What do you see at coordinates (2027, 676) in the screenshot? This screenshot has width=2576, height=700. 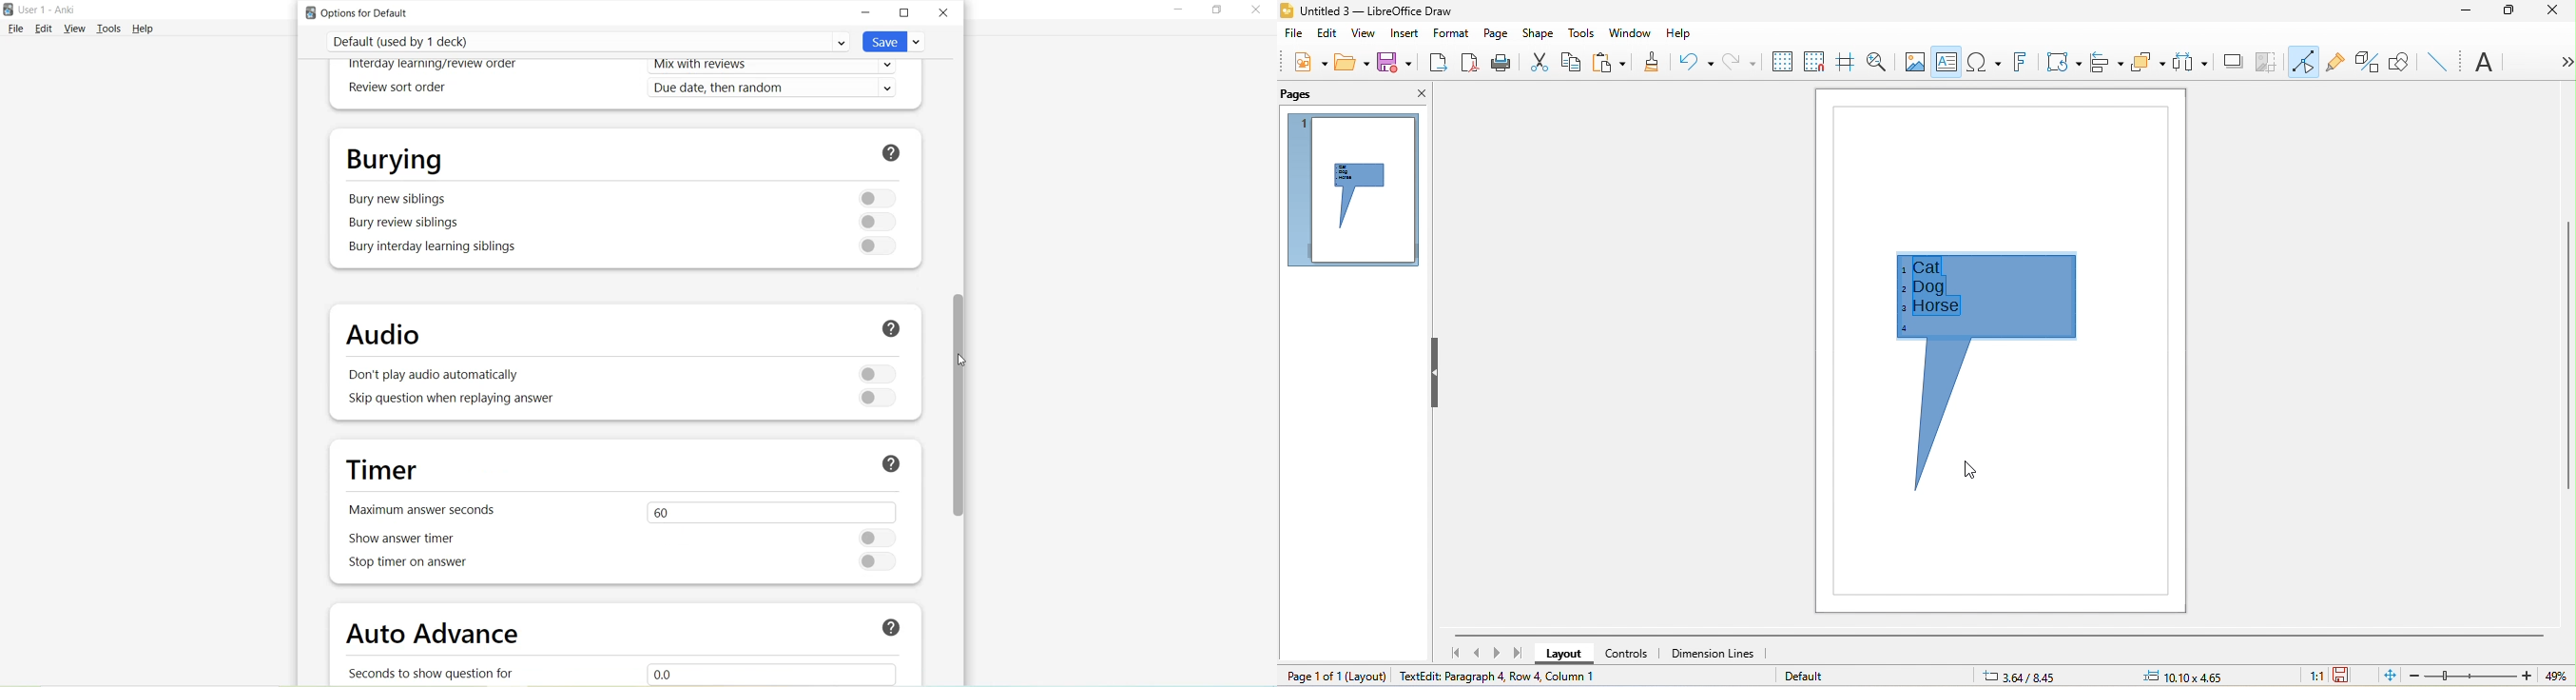 I see `3.64/8.45` at bounding box center [2027, 676].